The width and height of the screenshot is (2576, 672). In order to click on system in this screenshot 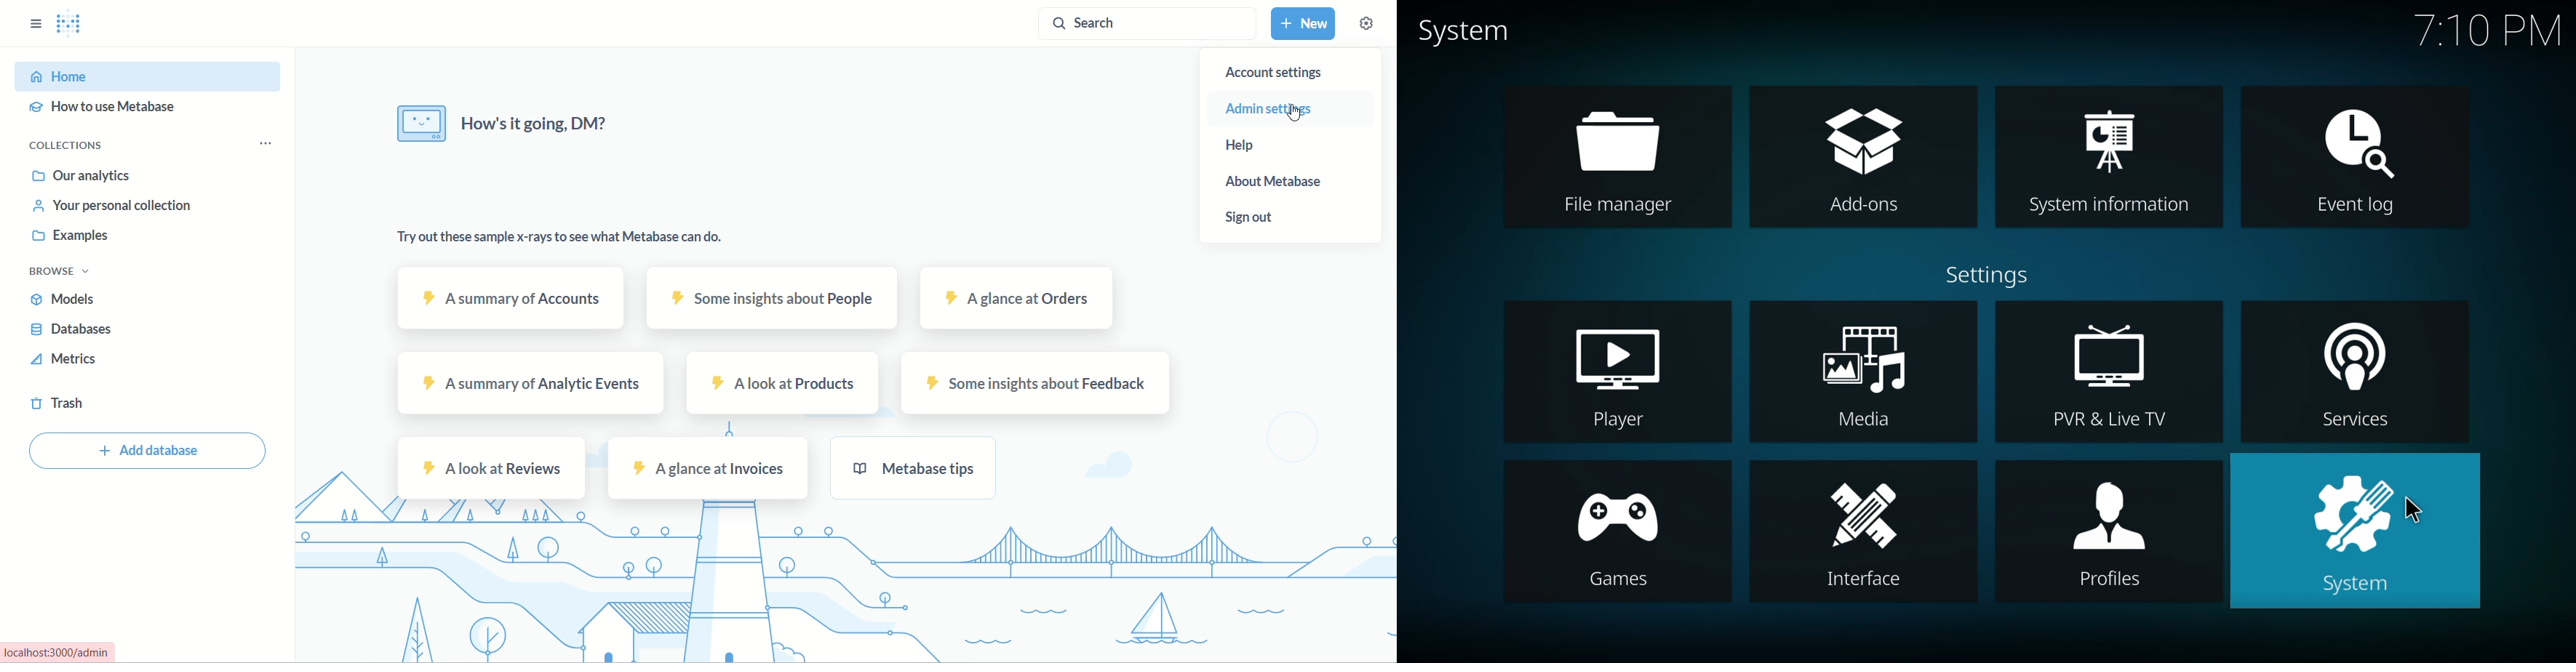, I will do `click(2358, 532)`.